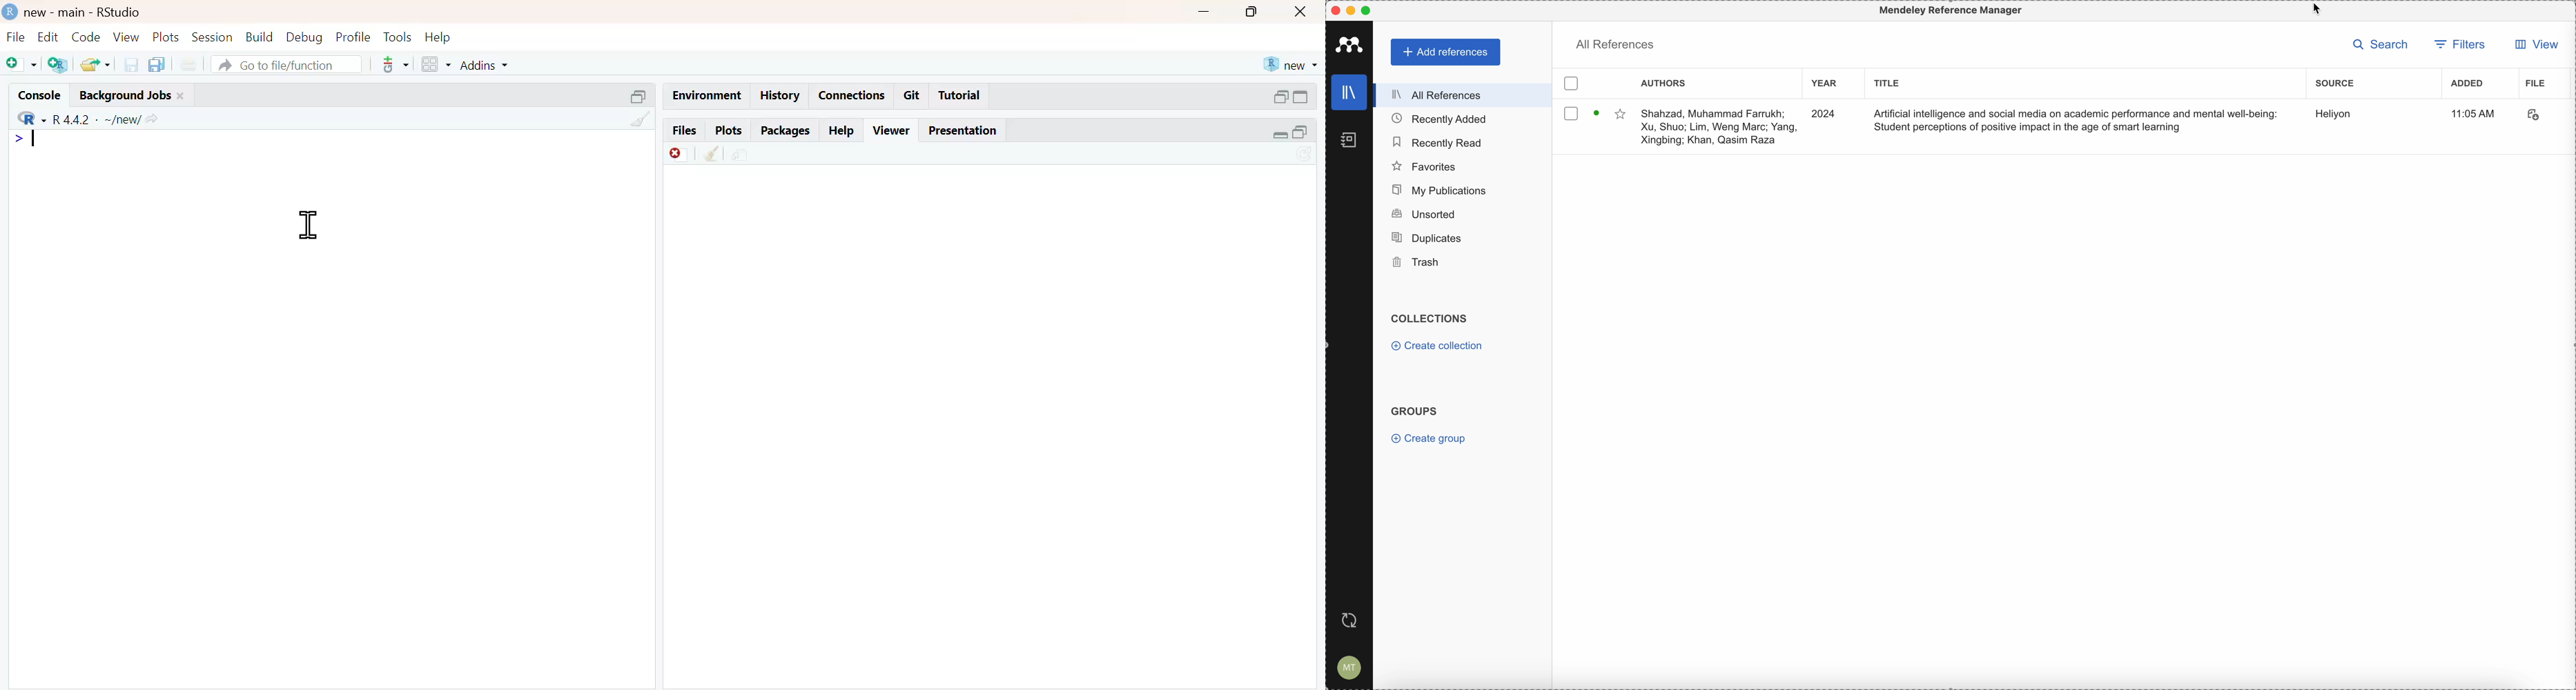 The height and width of the screenshot is (700, 2576). What do you see at coordinates (853, 96) in the screenshot?
I see `connections` at bounding box center [853, 96].